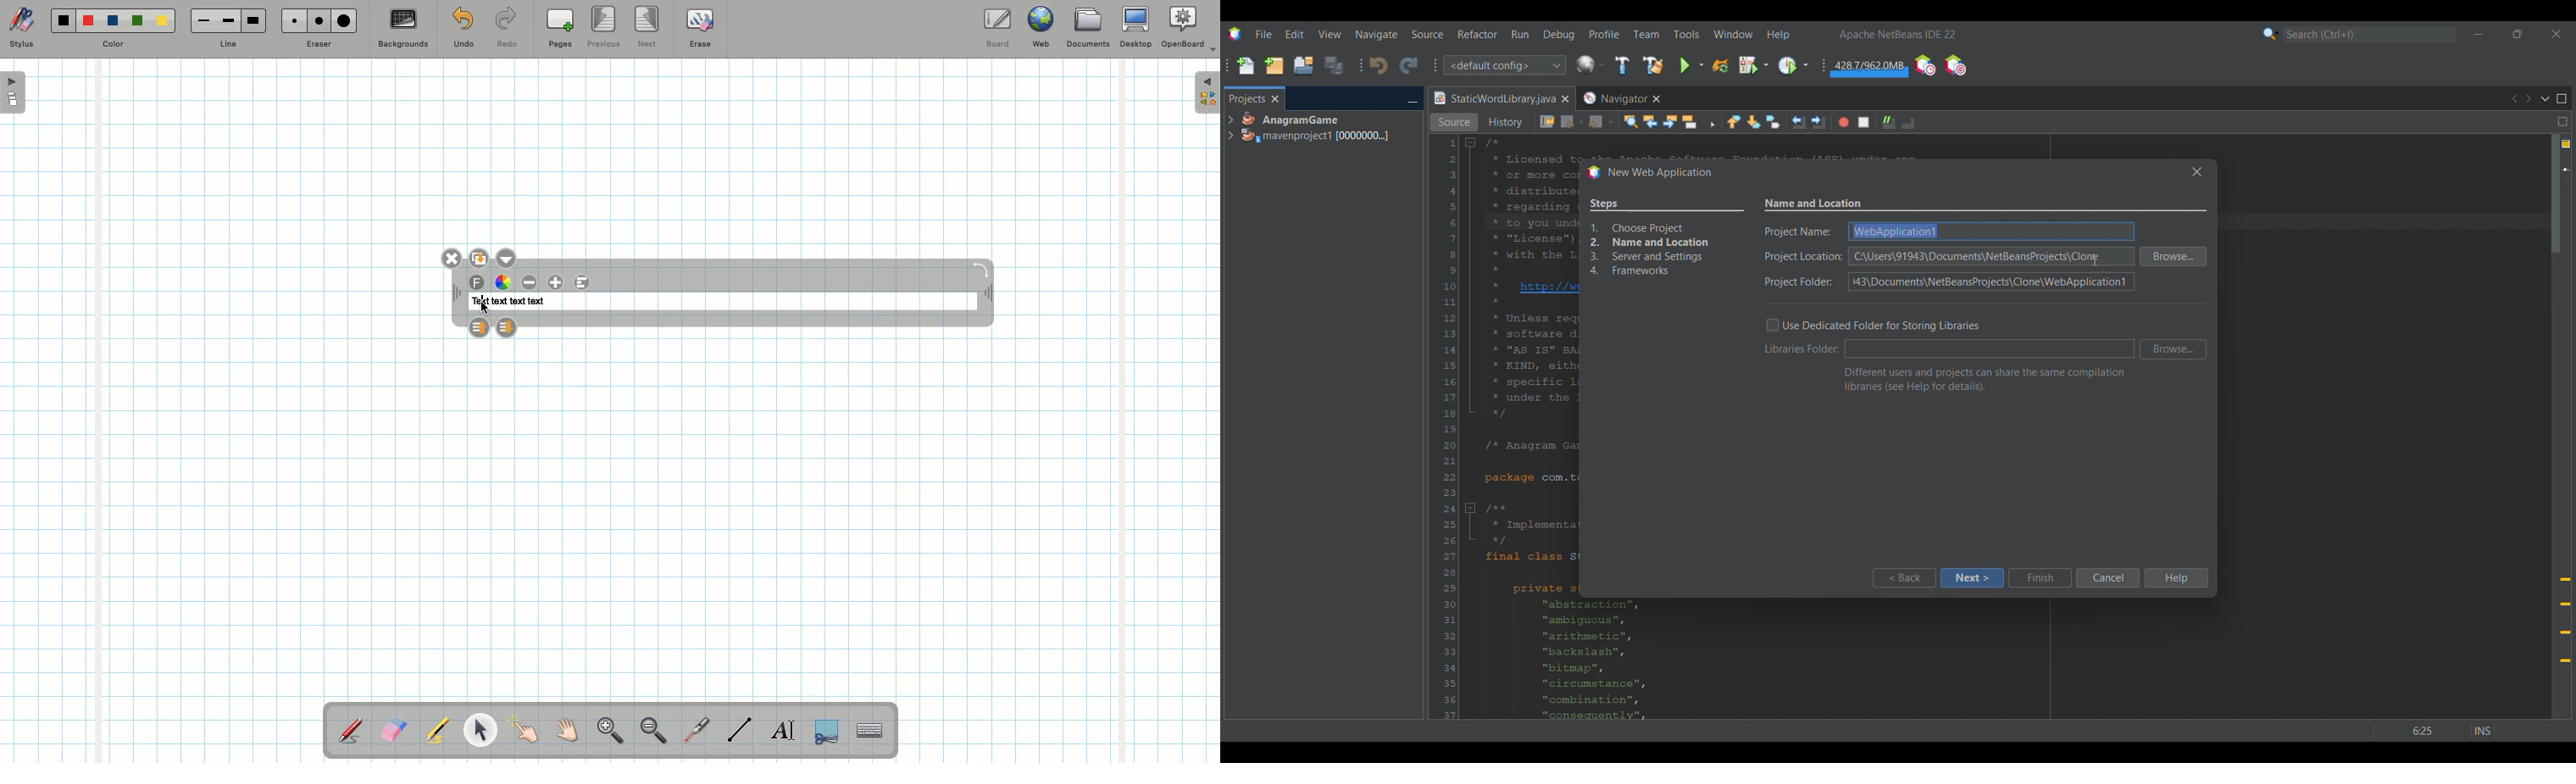  What do you see at coordinates (699, 27) in the screenshot?
I see `Erase` at bounding box center [699, 27].